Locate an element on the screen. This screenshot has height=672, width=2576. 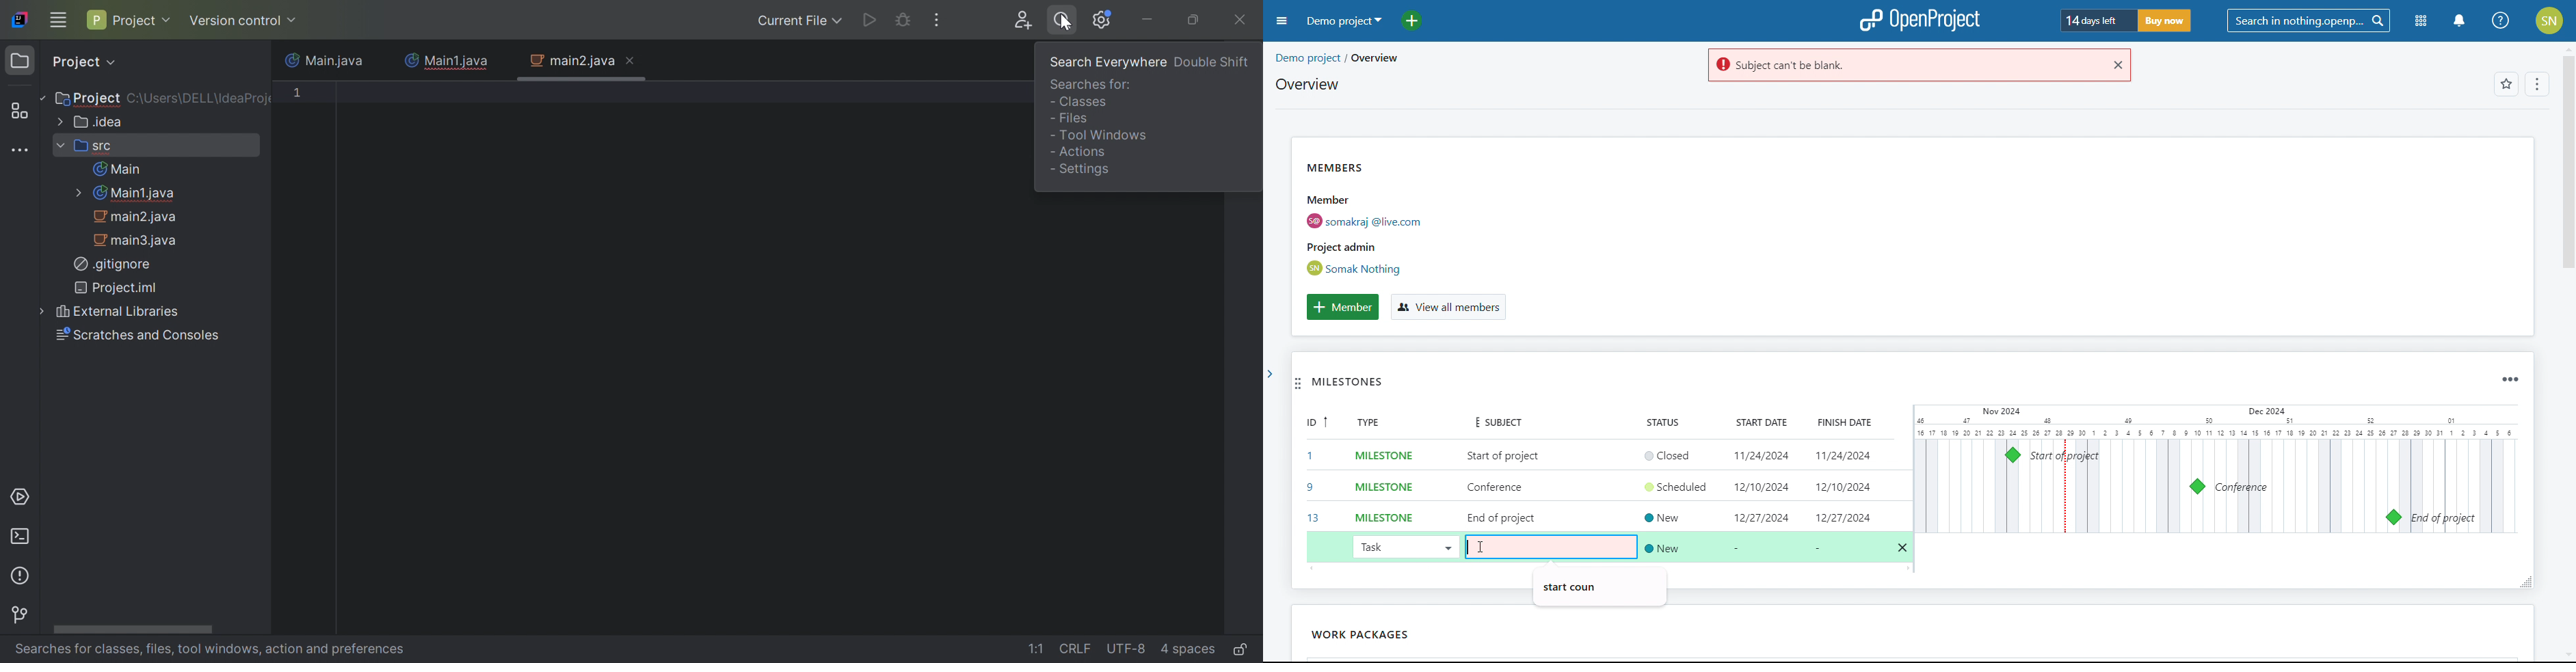
add member is located at coordinates (1342, 307).